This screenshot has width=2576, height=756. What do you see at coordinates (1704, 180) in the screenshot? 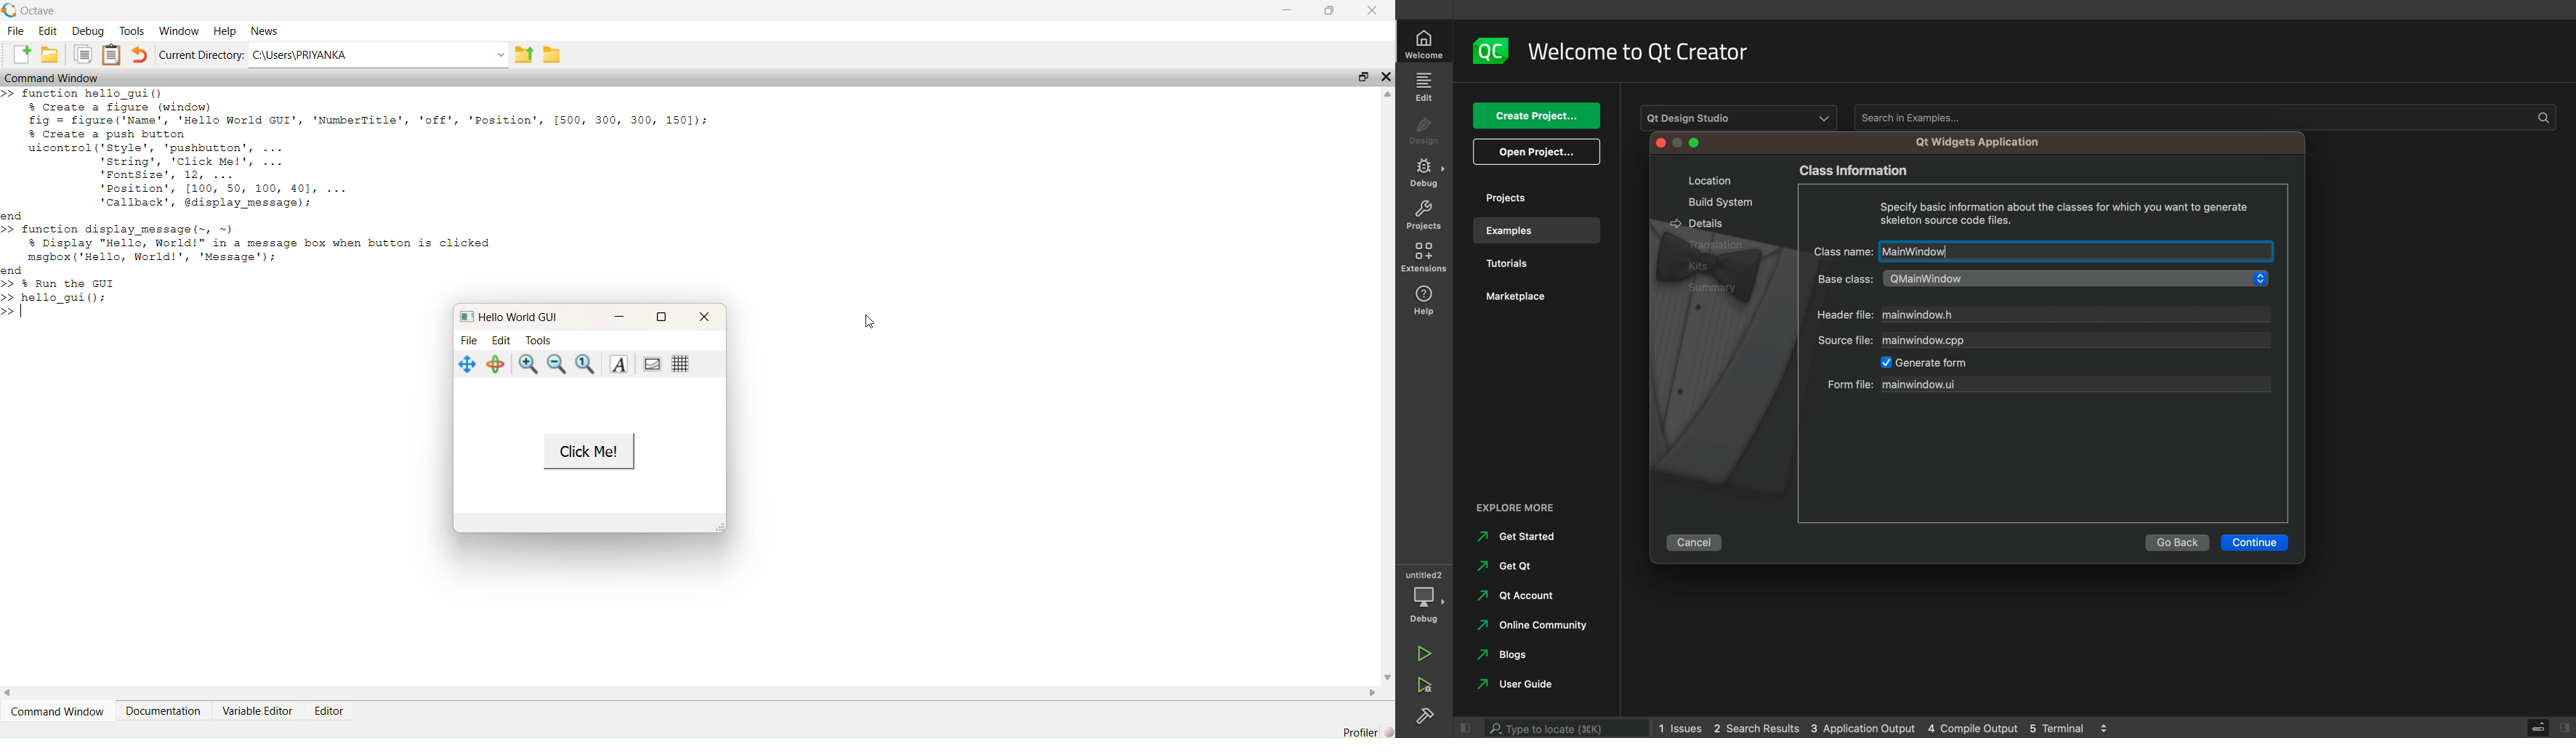
I see `location` at bounding box center [1704, 180].